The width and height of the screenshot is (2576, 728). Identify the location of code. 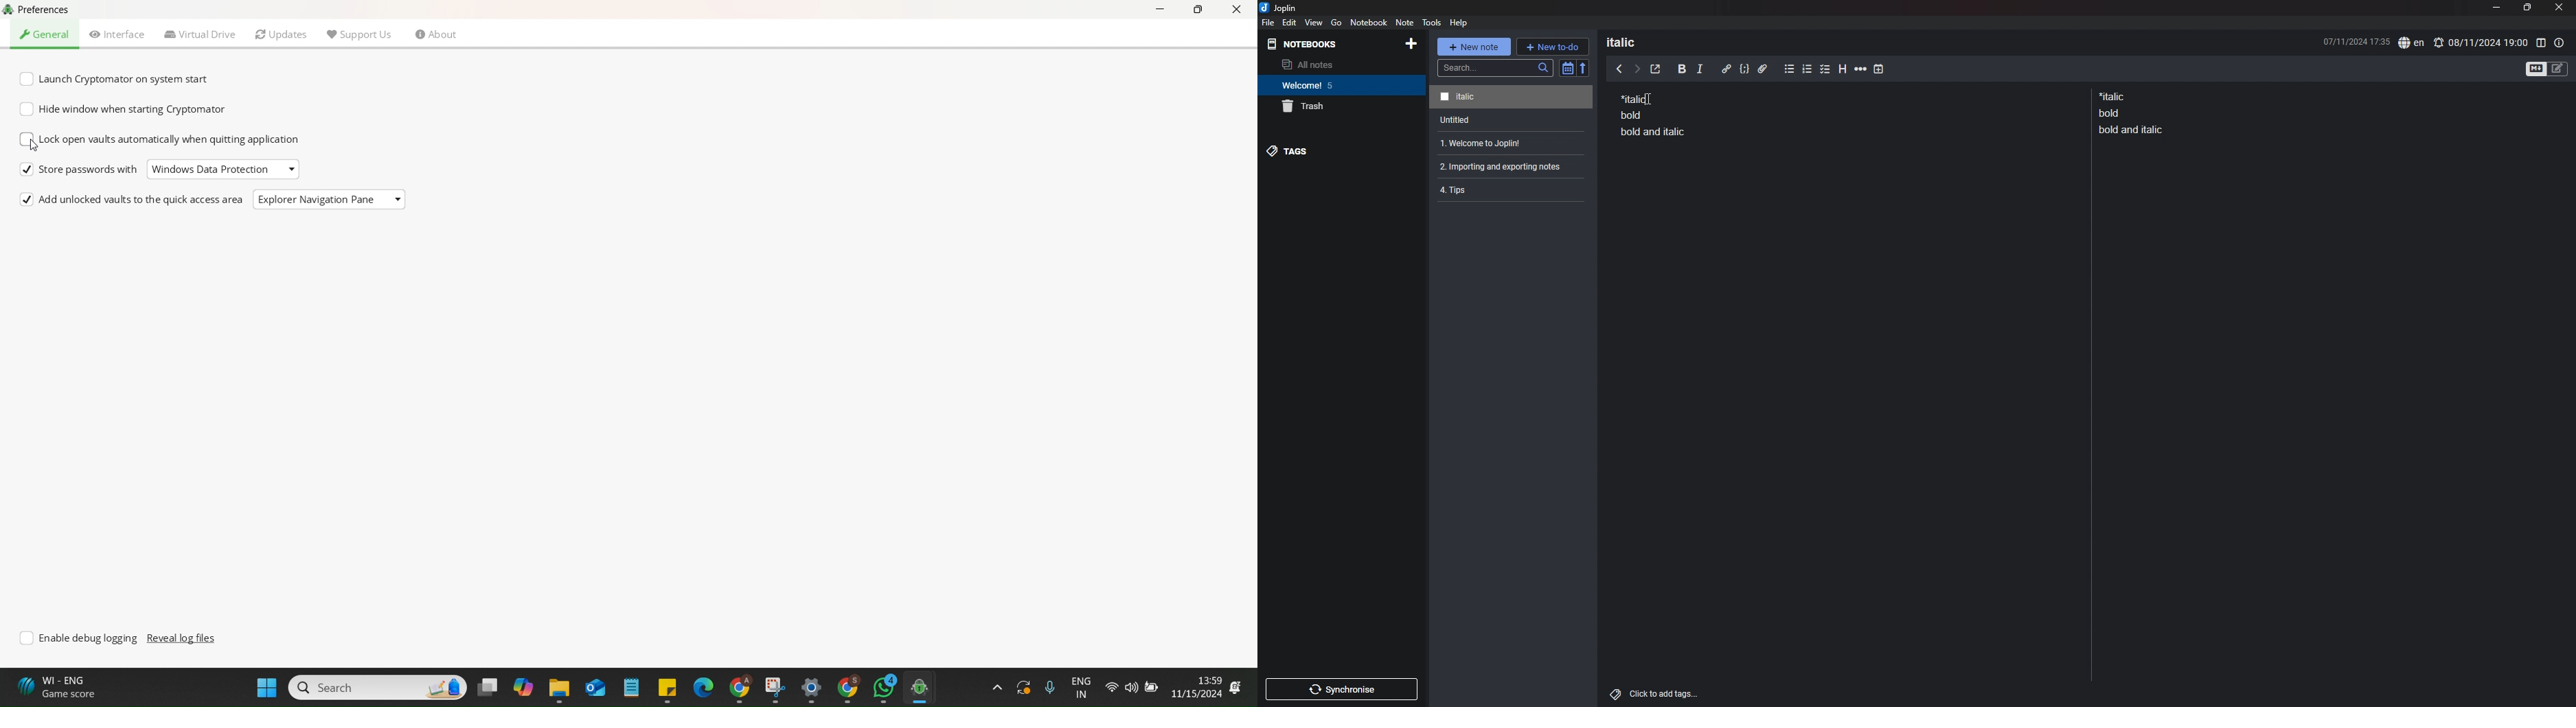
(1744, 69).